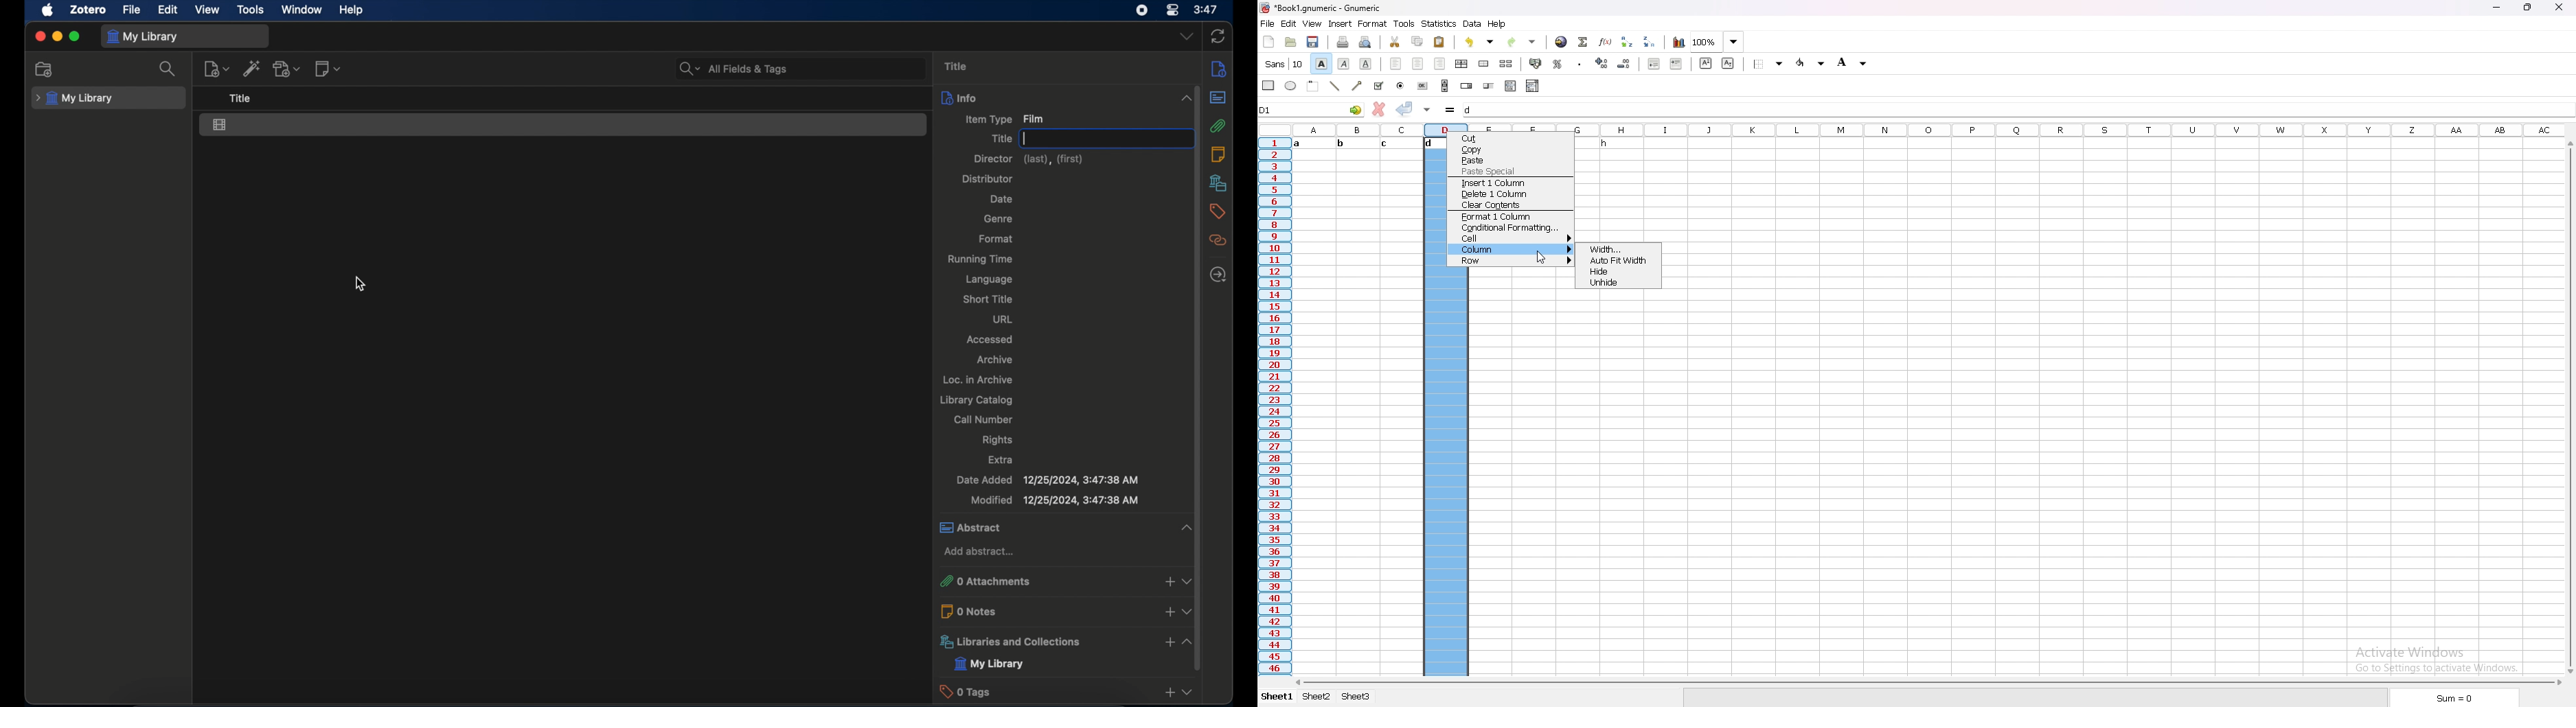  Describe the element at coordinates (1540, 256) in the screenshot. I see `cursor` at that location.